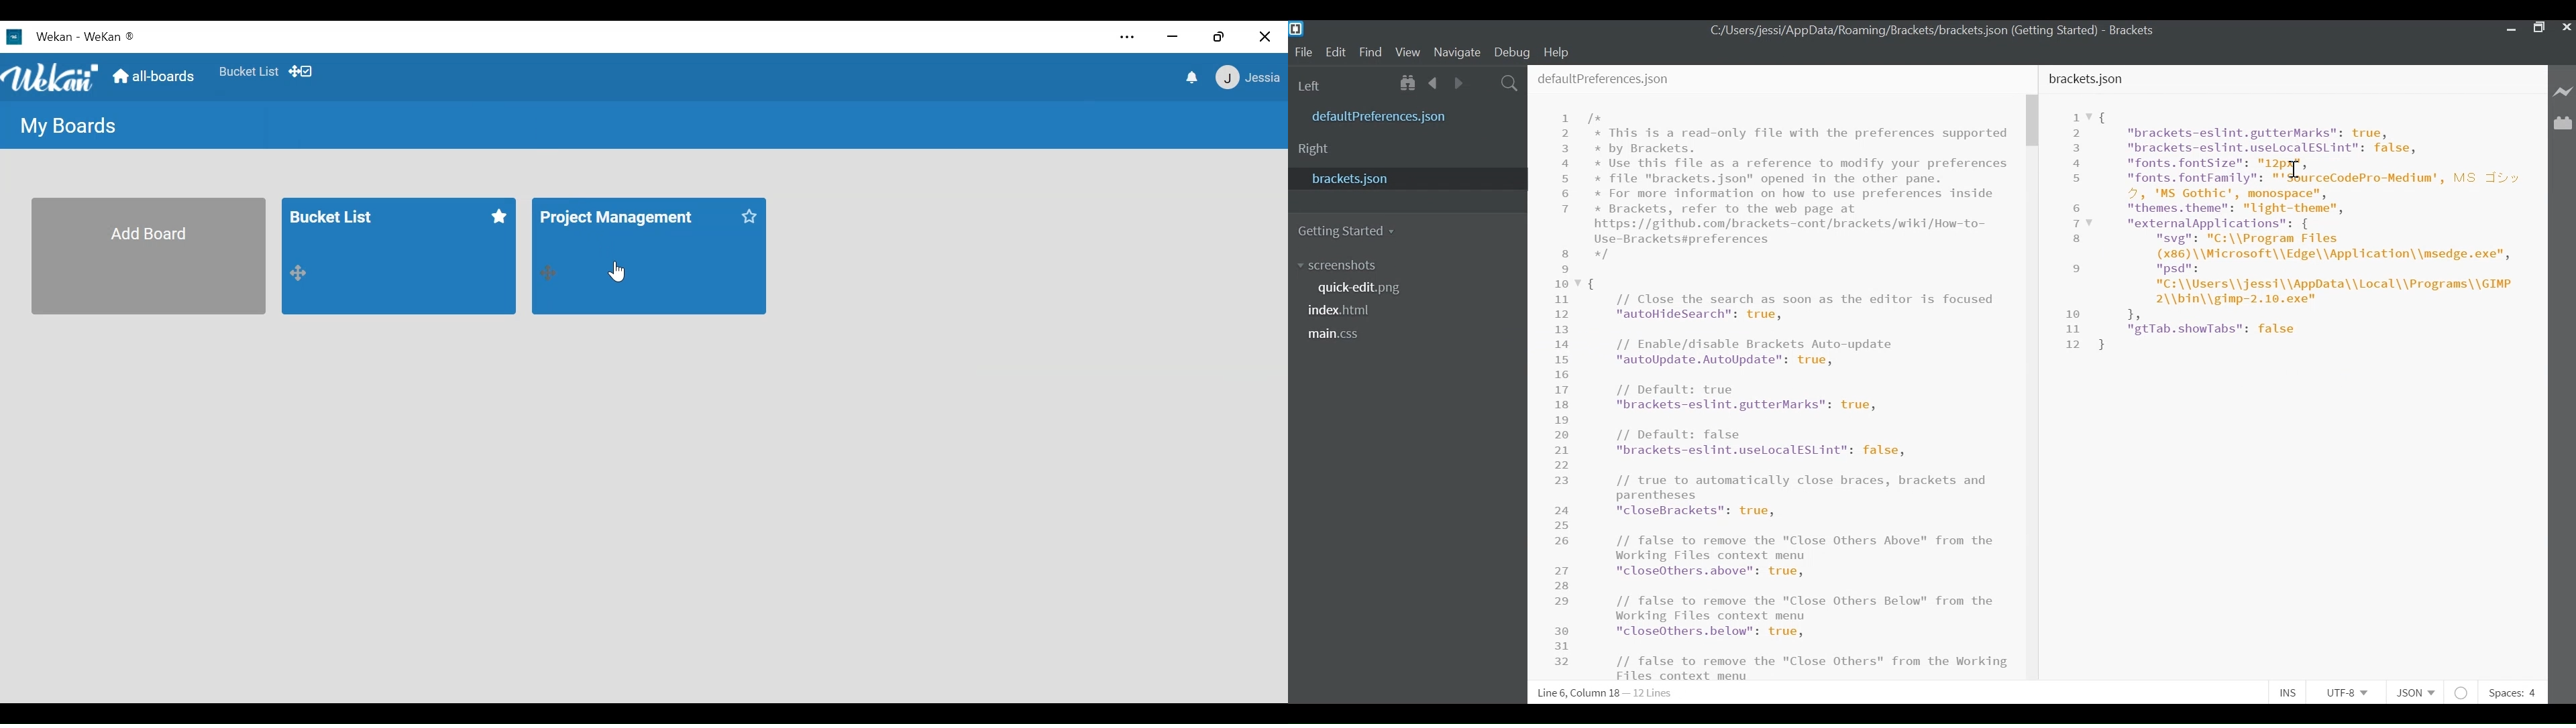  Describe the element at coordinates (1405, 178) in the screenshot. I see `bracket.json File` at that location.